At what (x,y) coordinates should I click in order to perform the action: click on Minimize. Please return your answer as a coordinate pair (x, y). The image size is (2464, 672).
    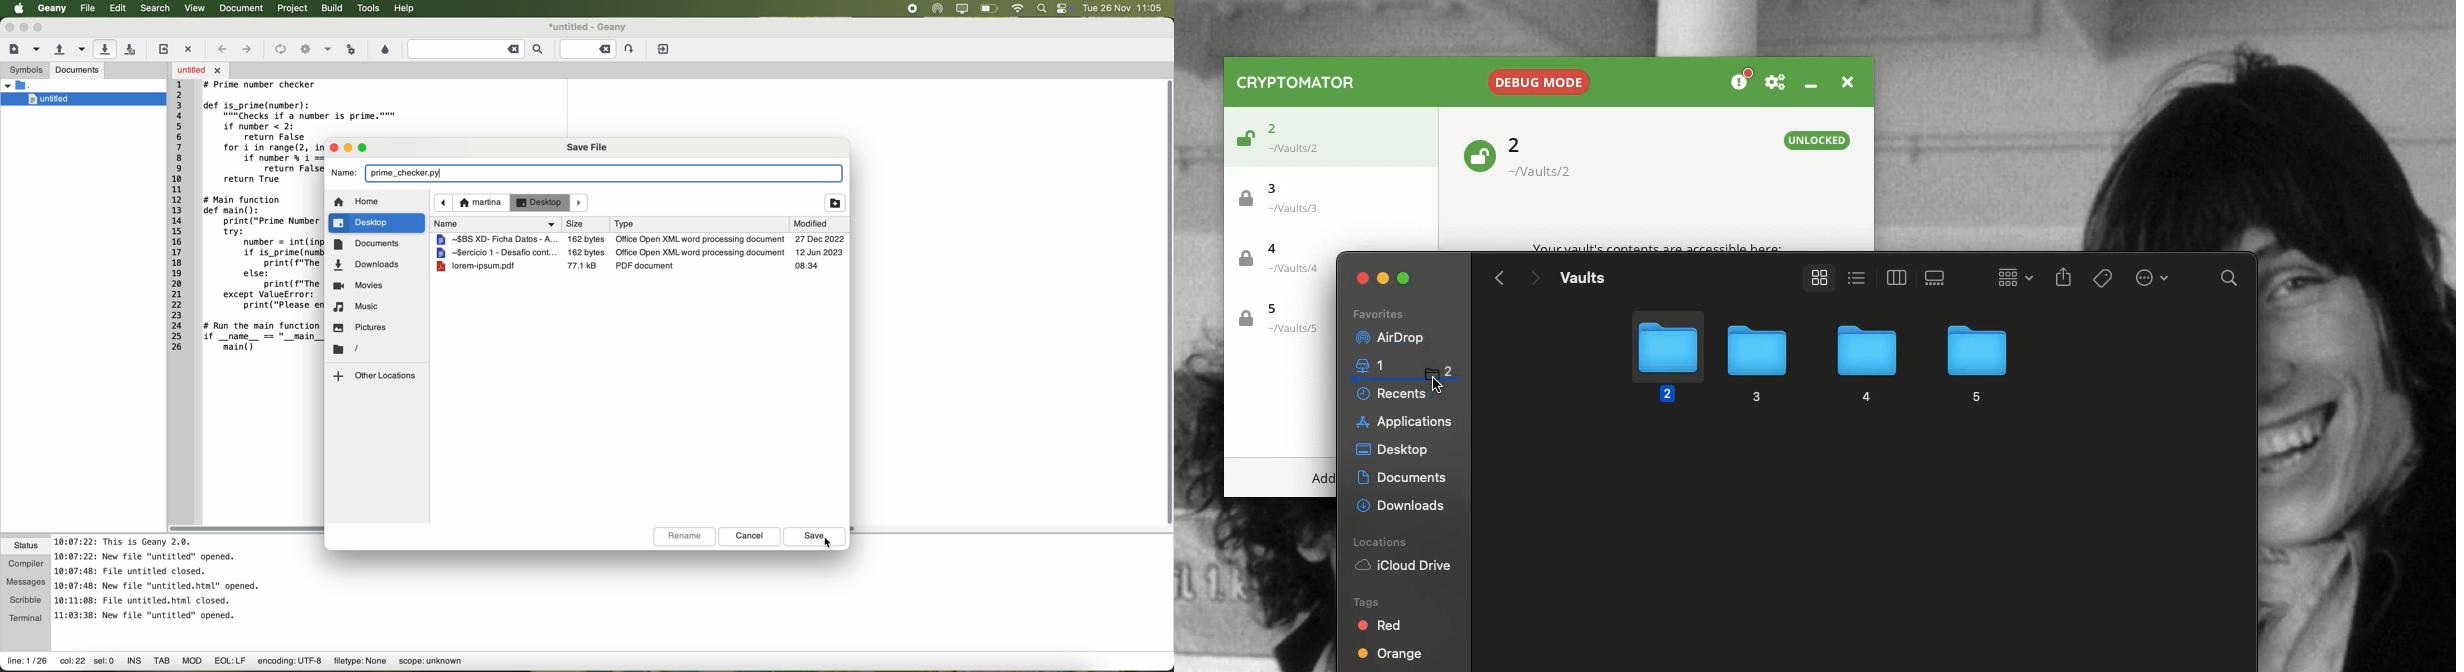
    Looking at the image, I should click on (1810, 85).